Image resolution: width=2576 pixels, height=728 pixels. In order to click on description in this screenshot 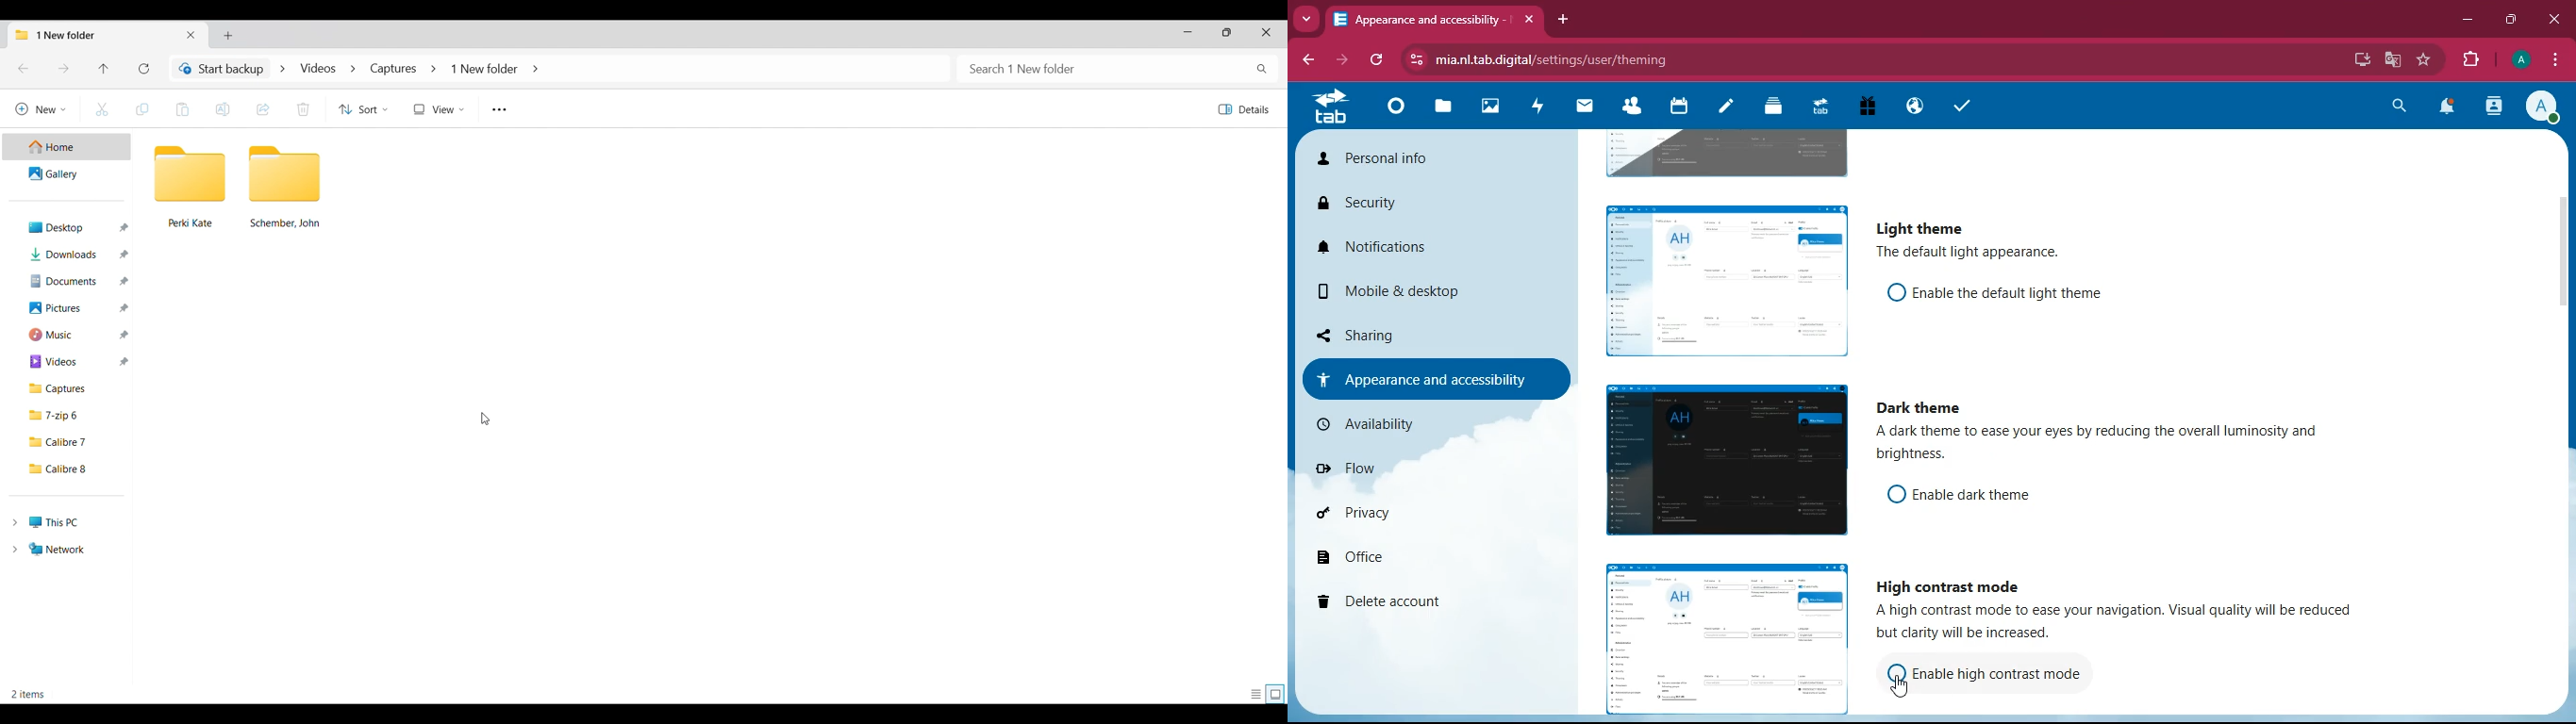, I will do `click(2121, 624)`.